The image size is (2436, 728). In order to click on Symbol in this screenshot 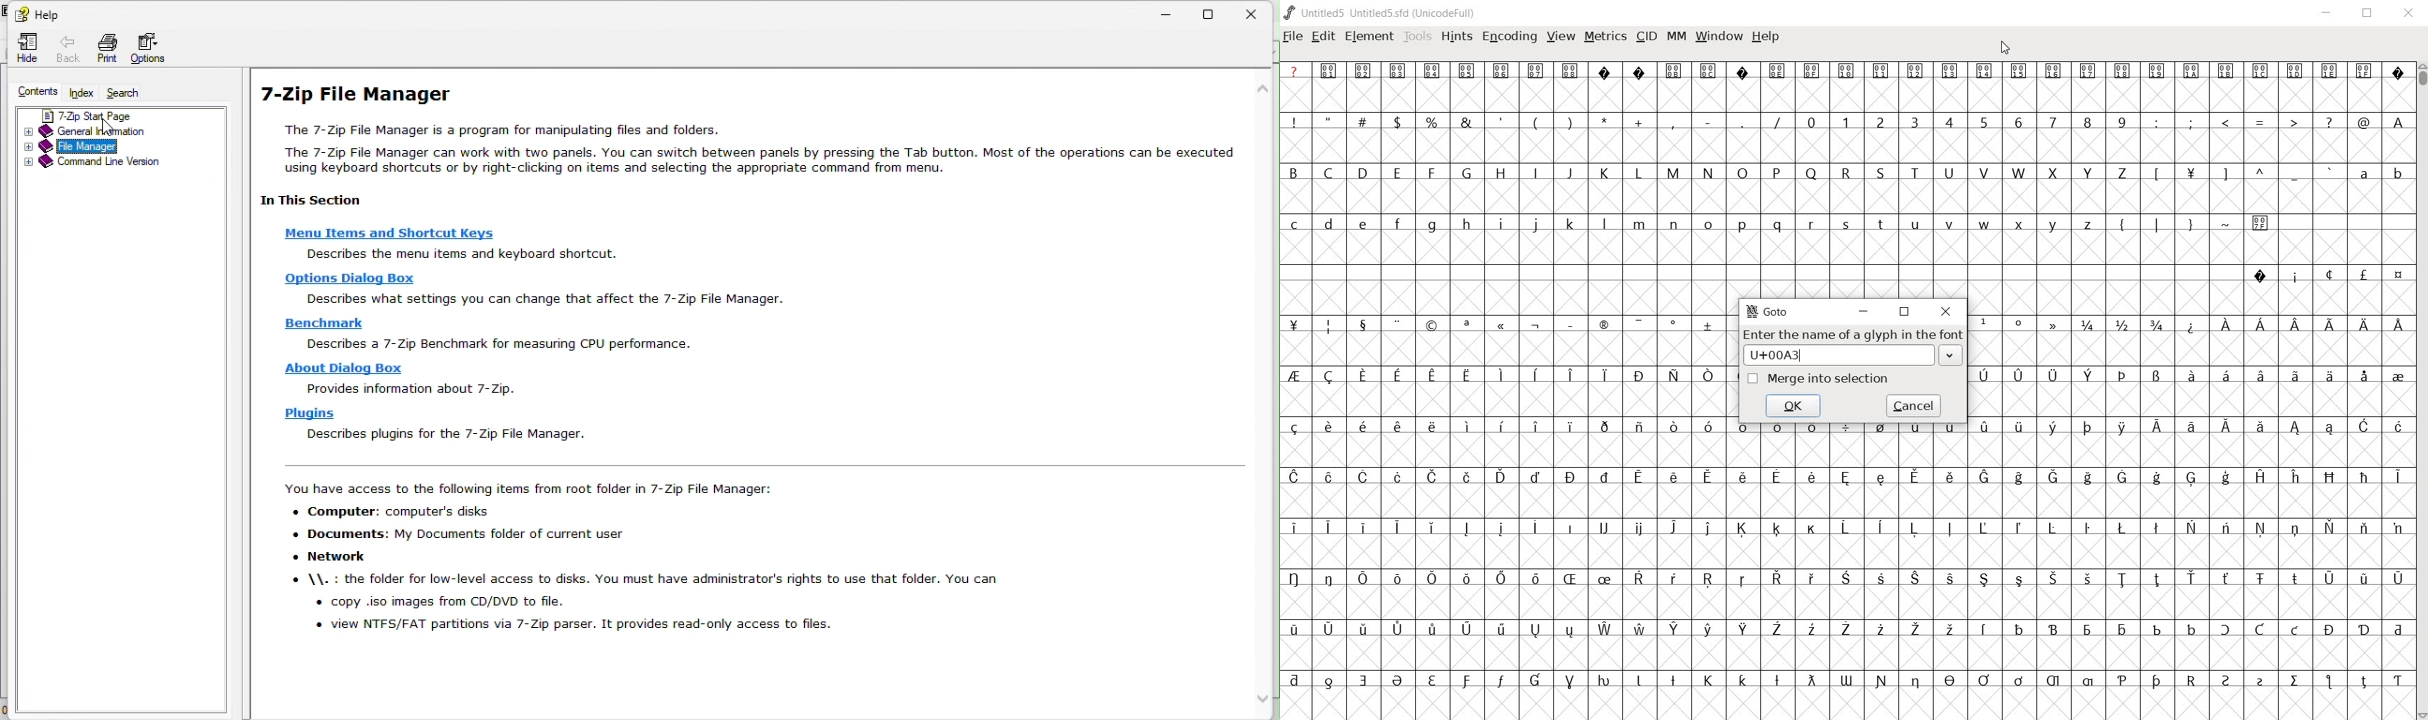, I will do `click(1984, 681)`.